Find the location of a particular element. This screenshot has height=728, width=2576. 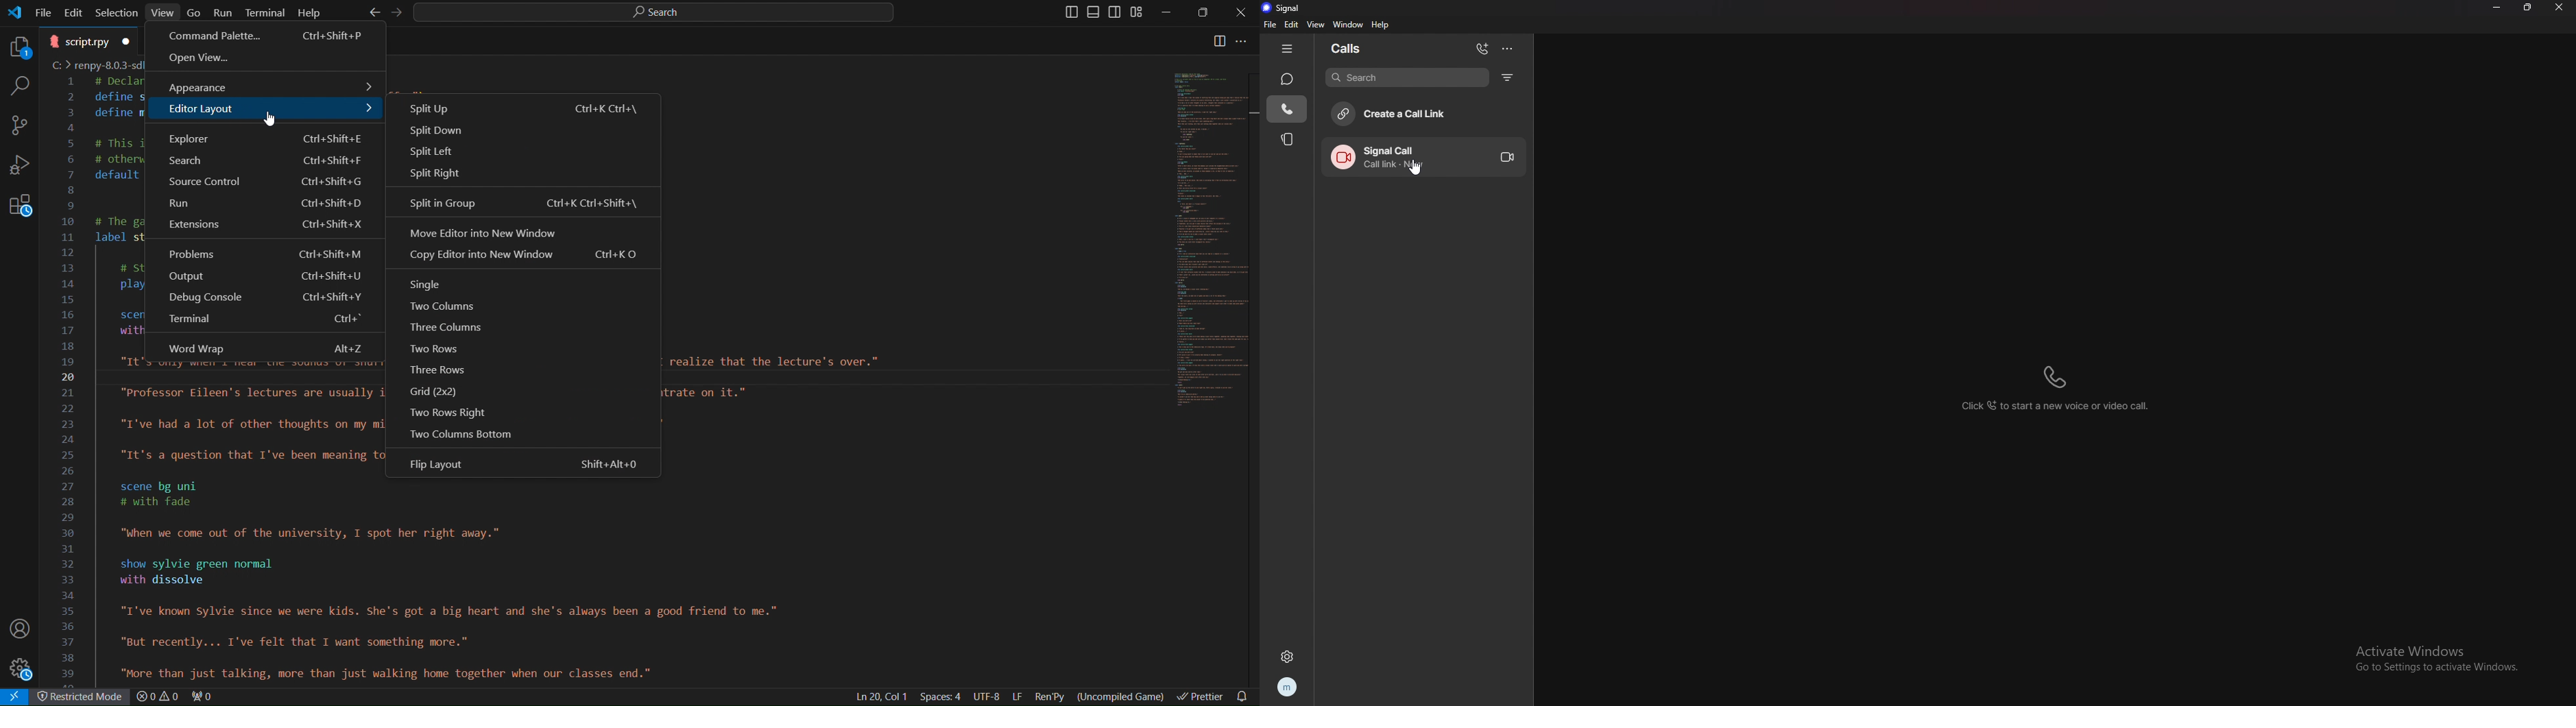

Copy Editor into the New Window   ctrl+K O is located at coordinates (524, 259).